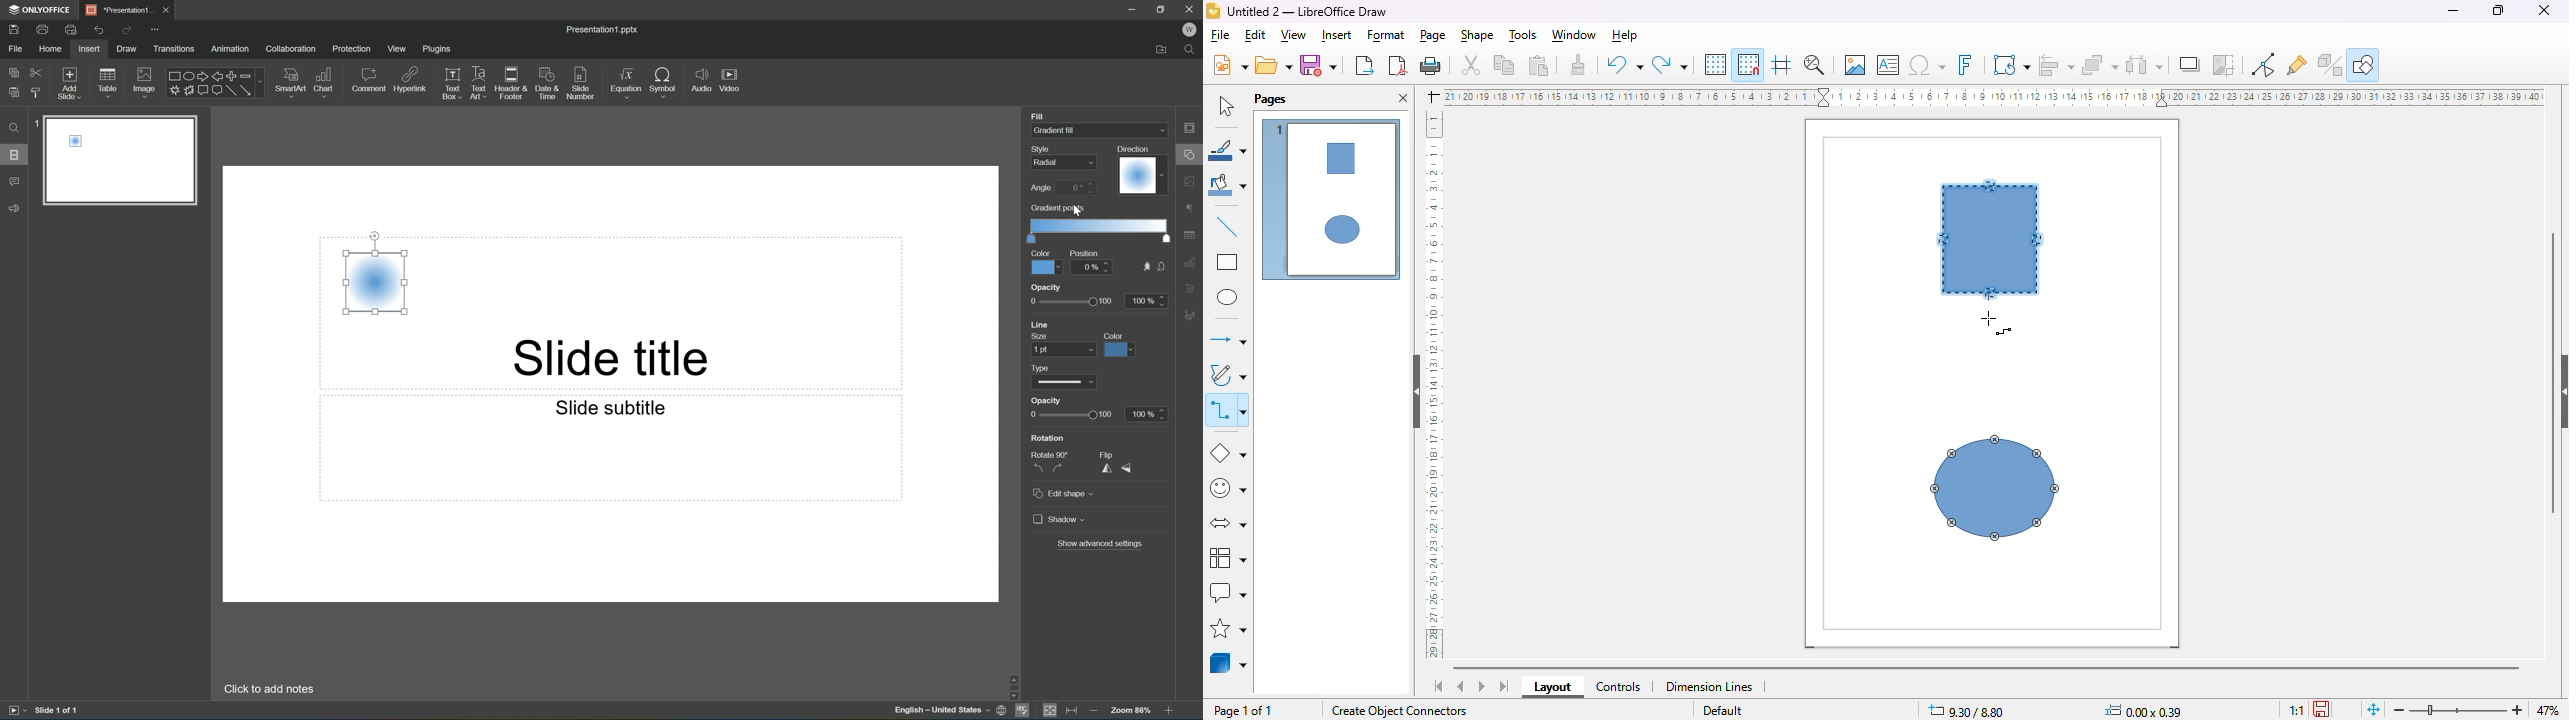 This screenshot has width=2576, height=728. Describe the element at coordinates (2145, 710) in the screenshot. I see `0.00 x 0.39` at that location.